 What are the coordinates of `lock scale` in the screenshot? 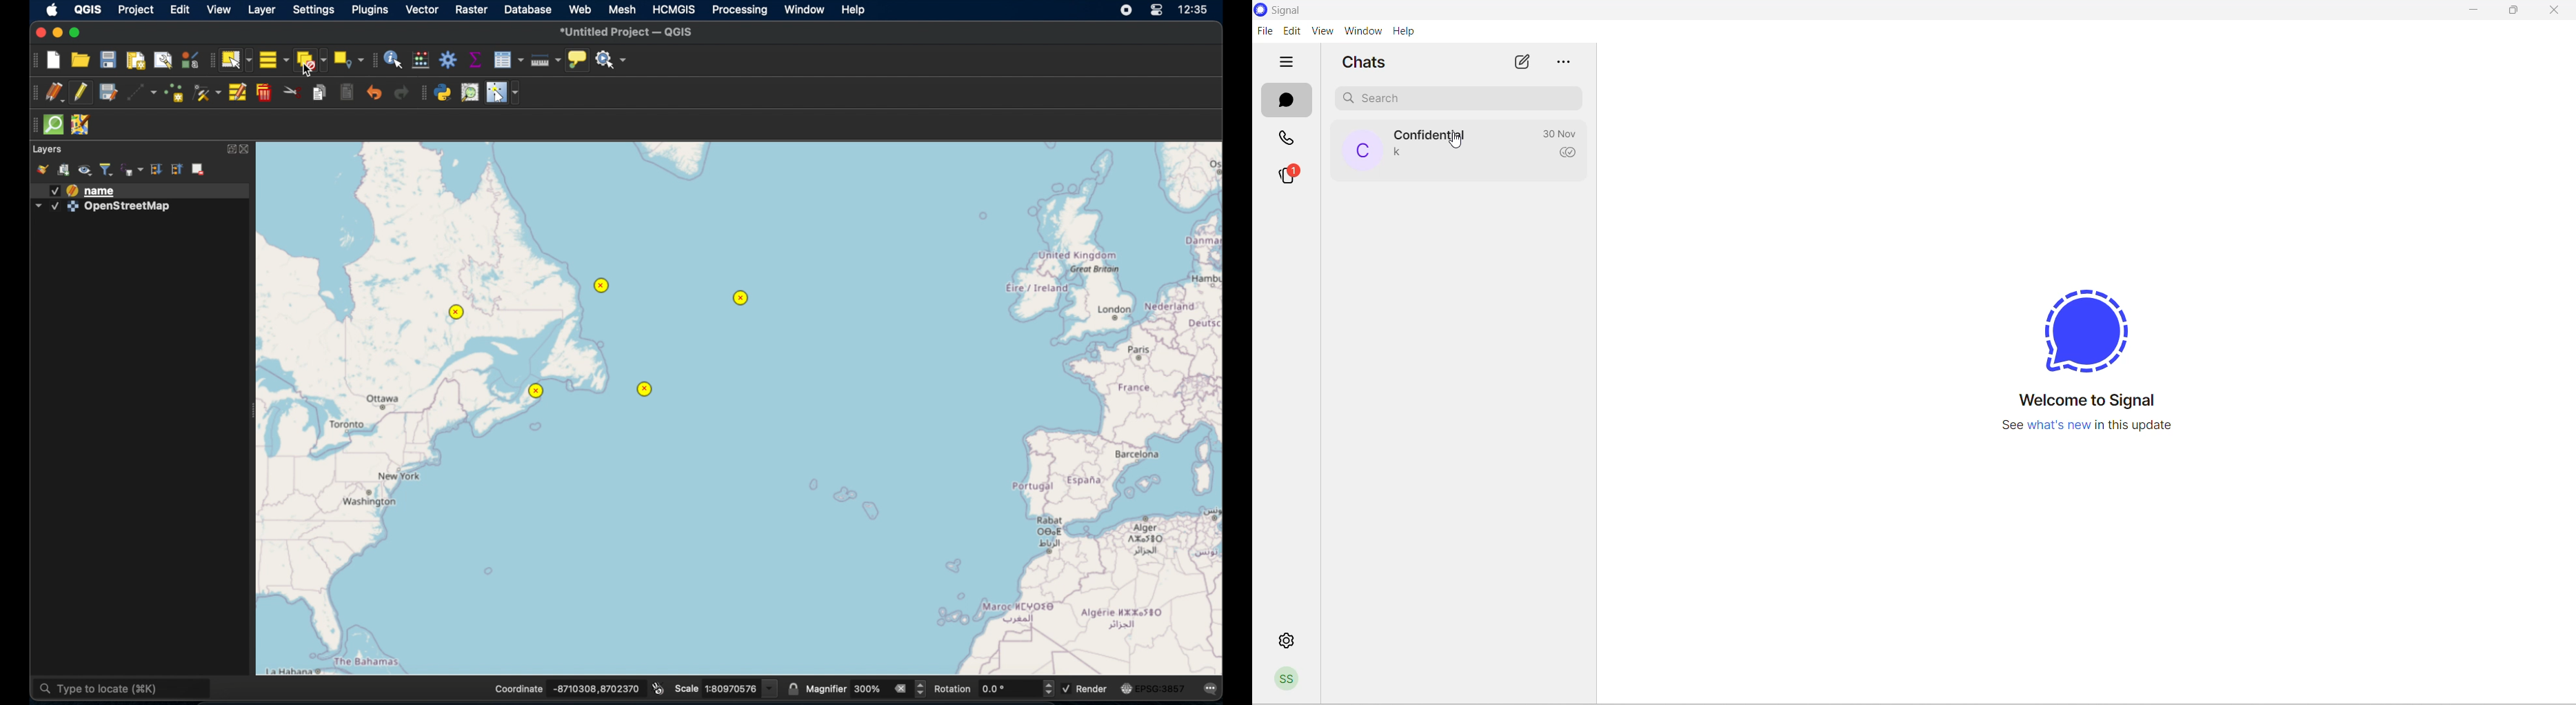 It's located at (791, 689).